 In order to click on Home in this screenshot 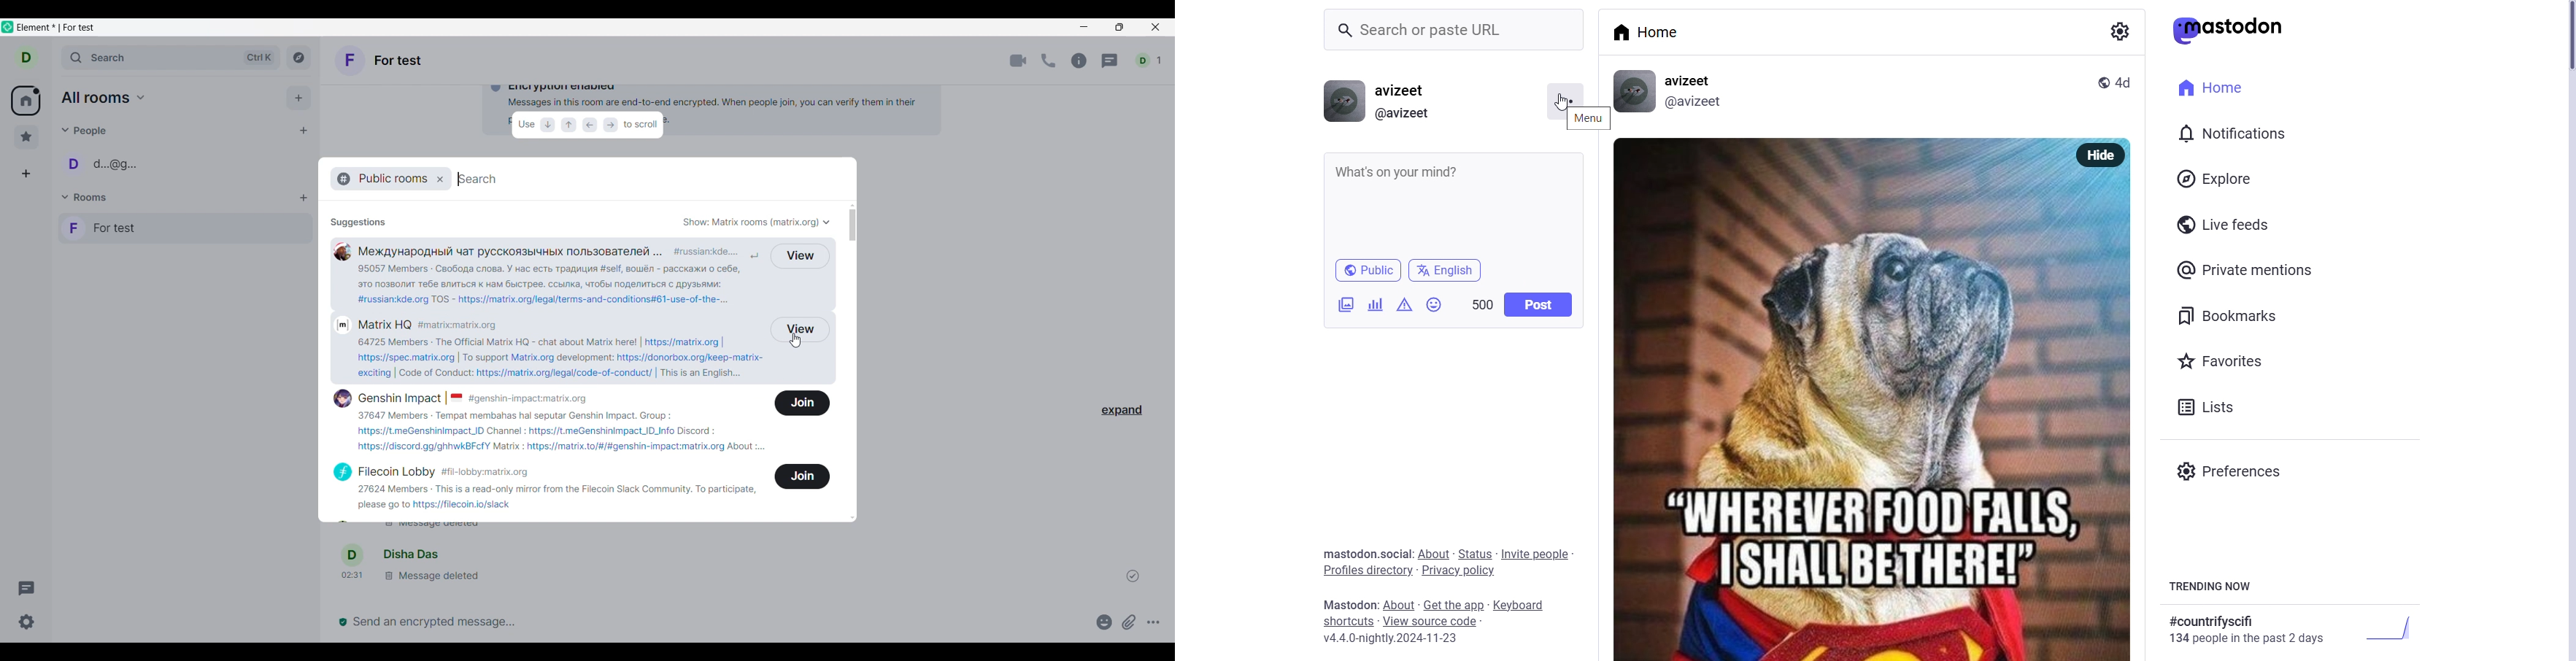, I will do `click(25, 100)`.